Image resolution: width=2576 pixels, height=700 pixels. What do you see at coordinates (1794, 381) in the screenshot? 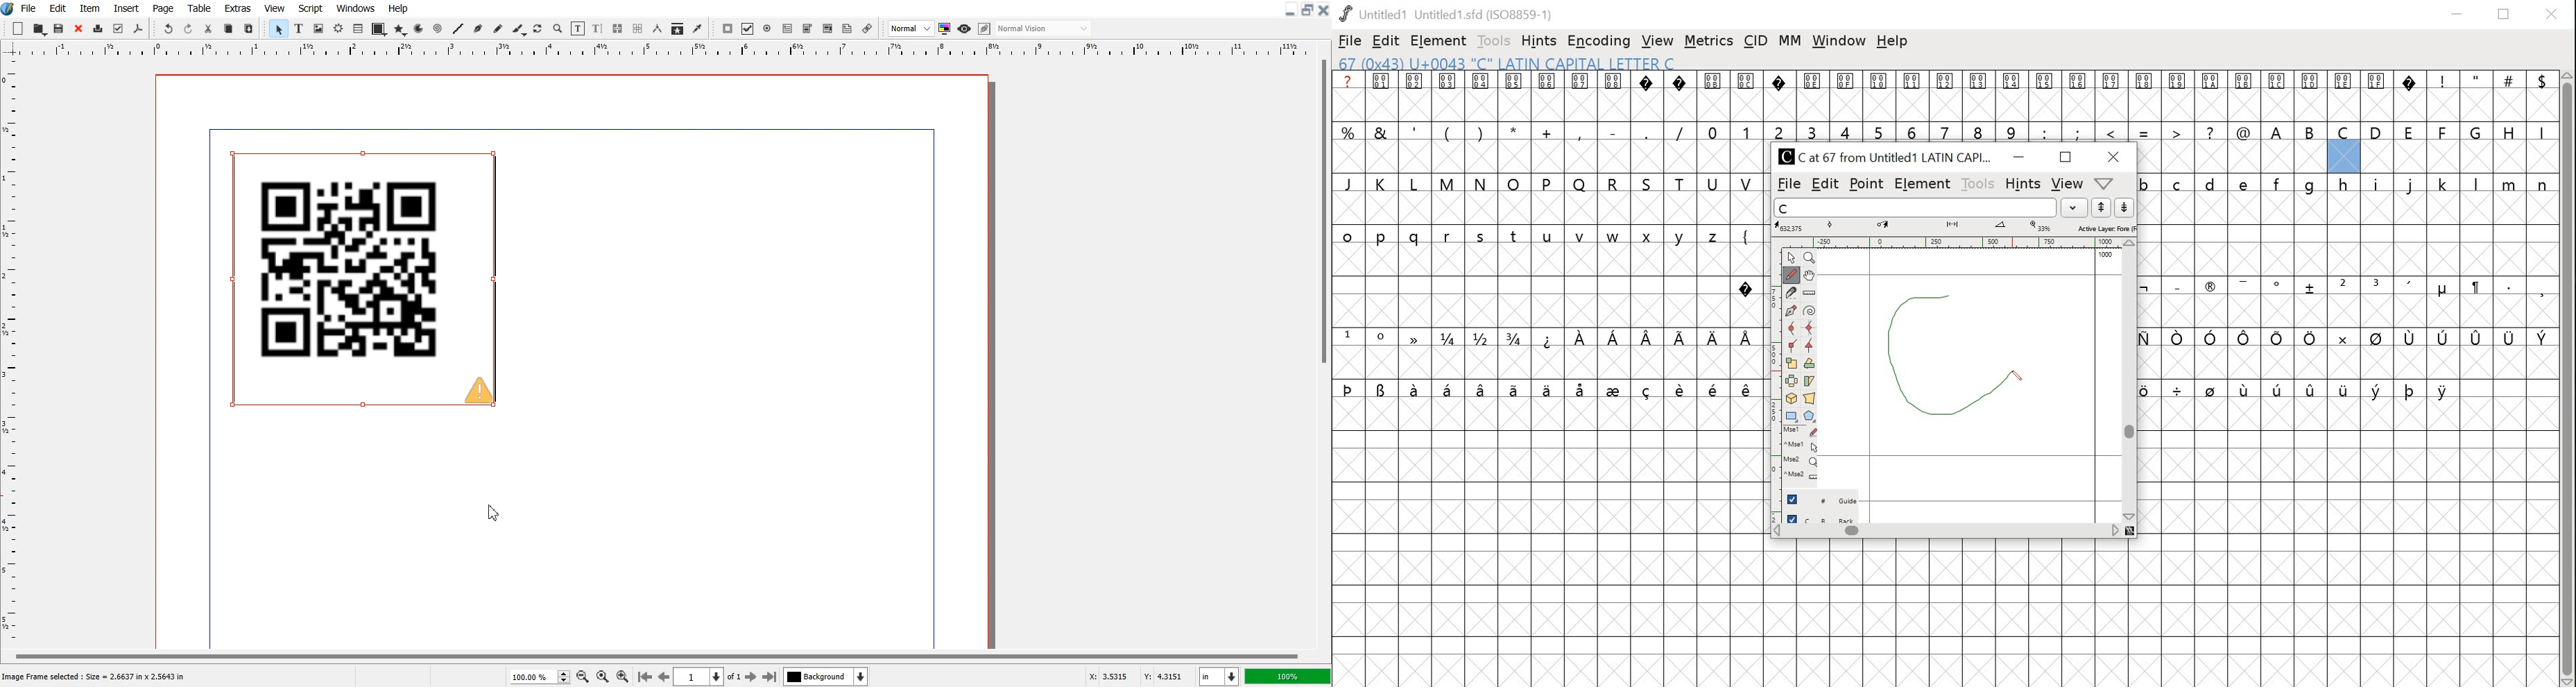
I see `flip` at bounding box center [1794, 381].